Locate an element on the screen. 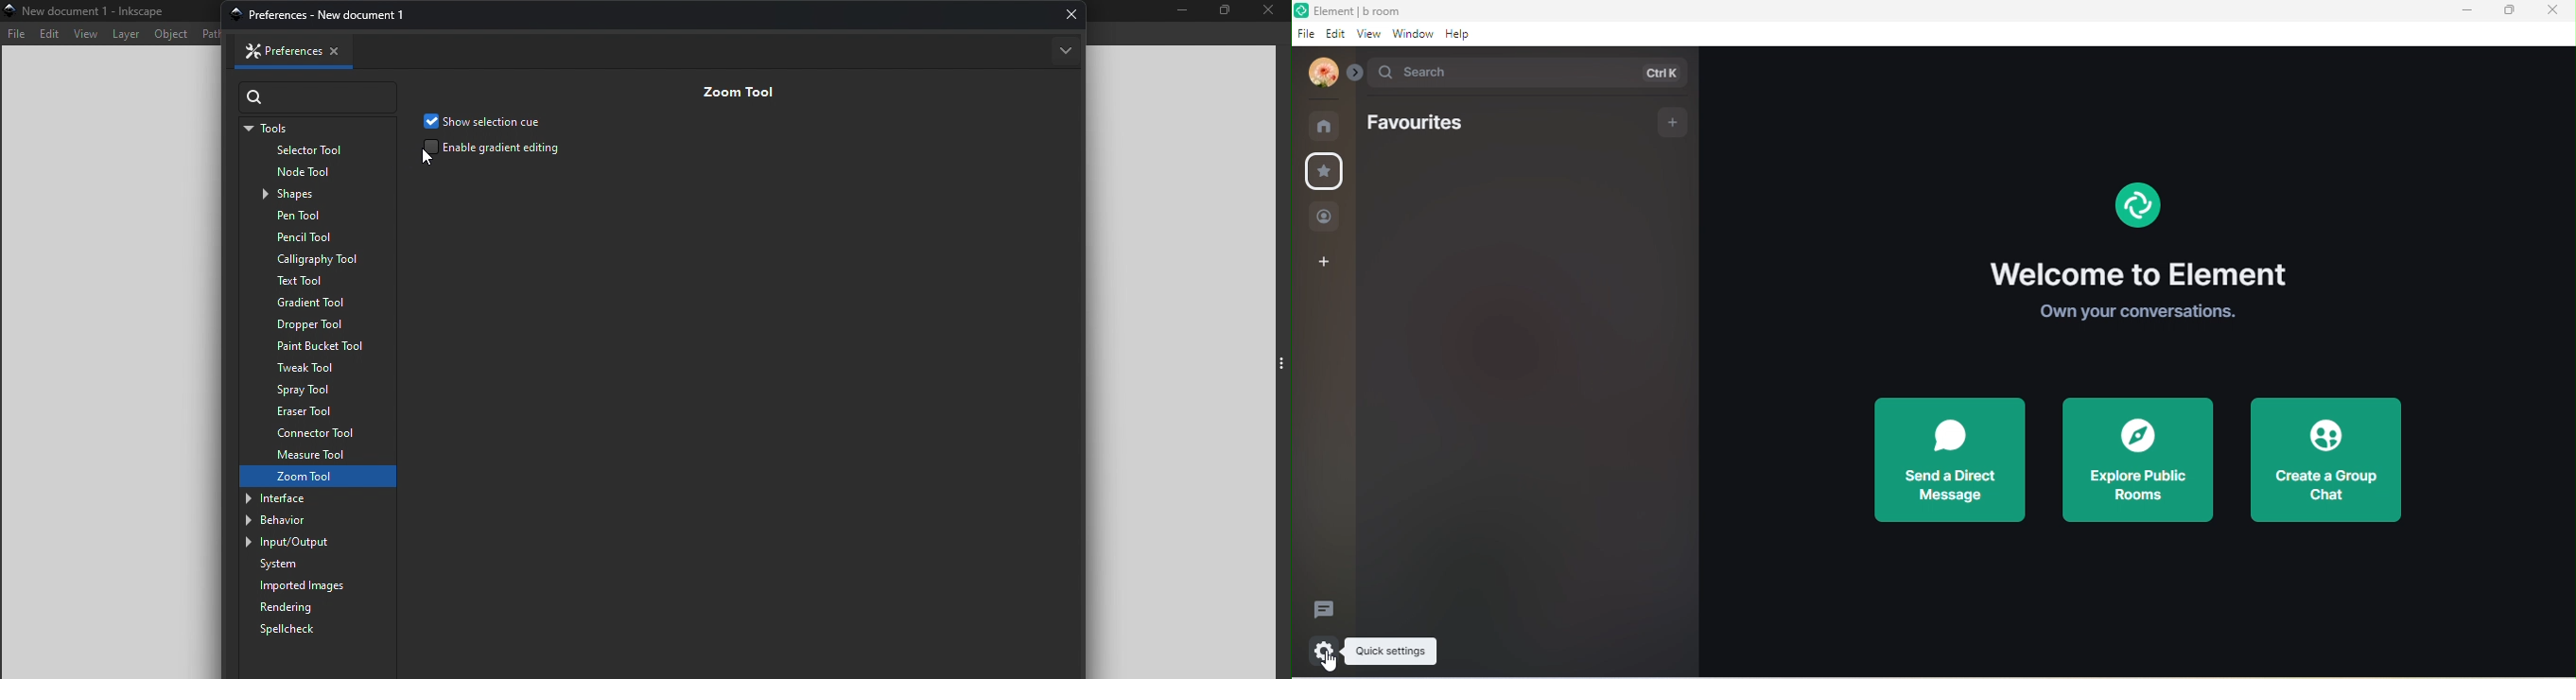 This screenshot has width=2576, height=700. File is located at coordinates (17, 37).